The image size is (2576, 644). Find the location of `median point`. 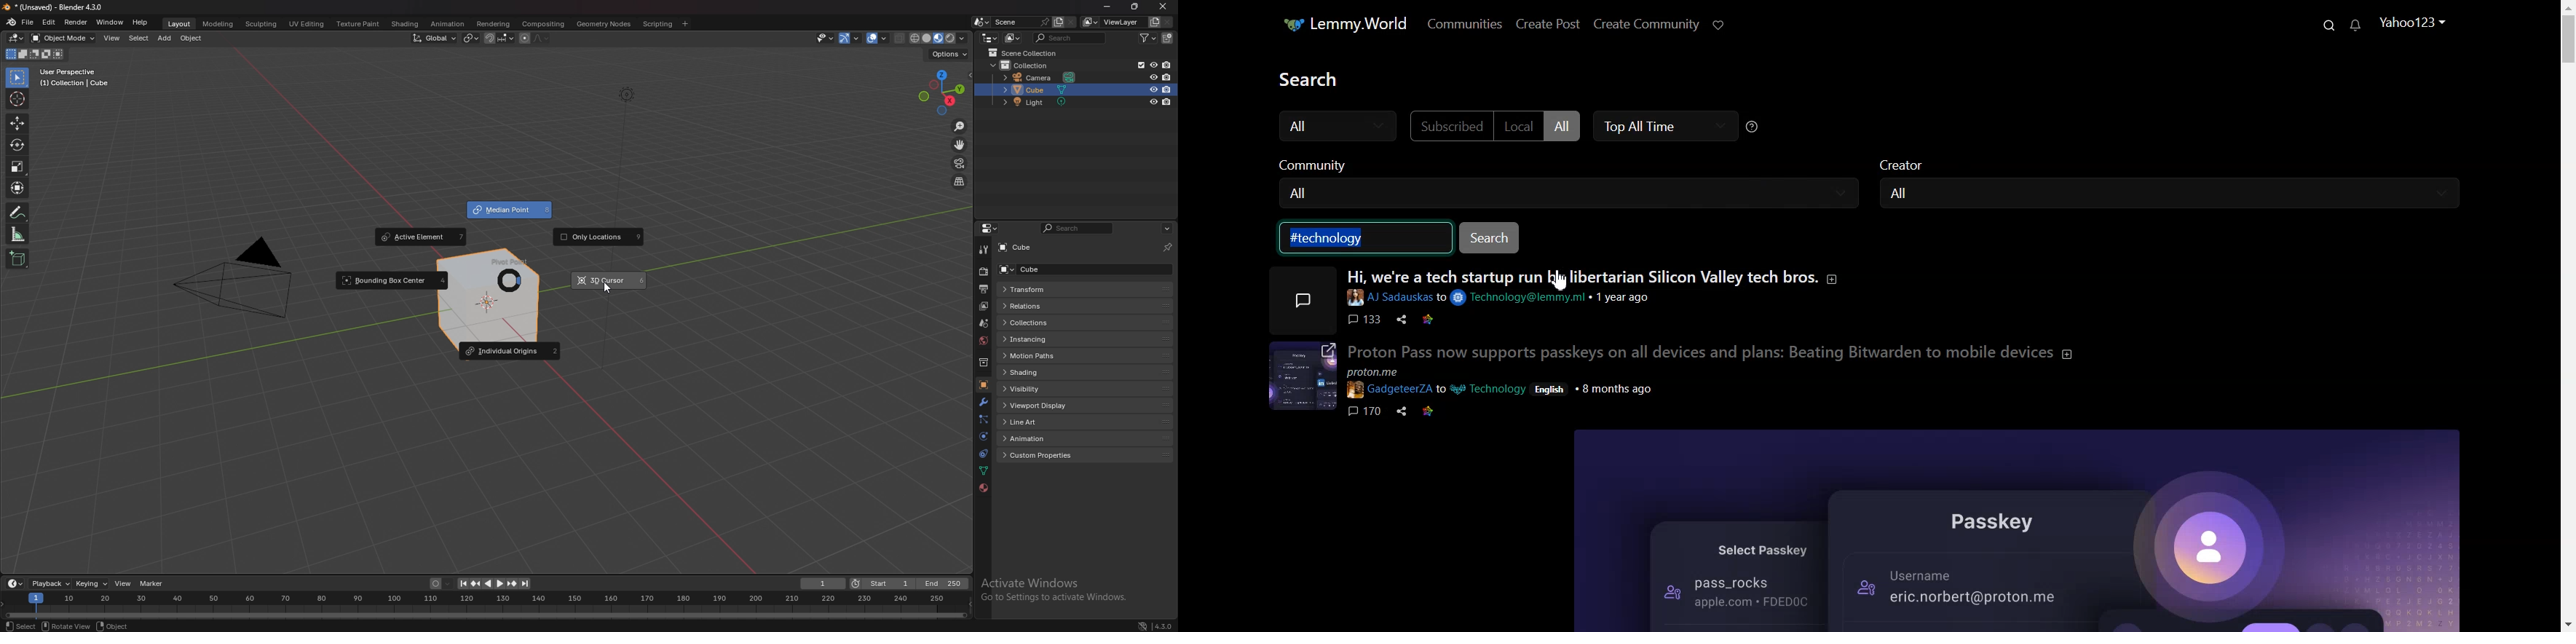

median point is located at coordinates (471, 37).